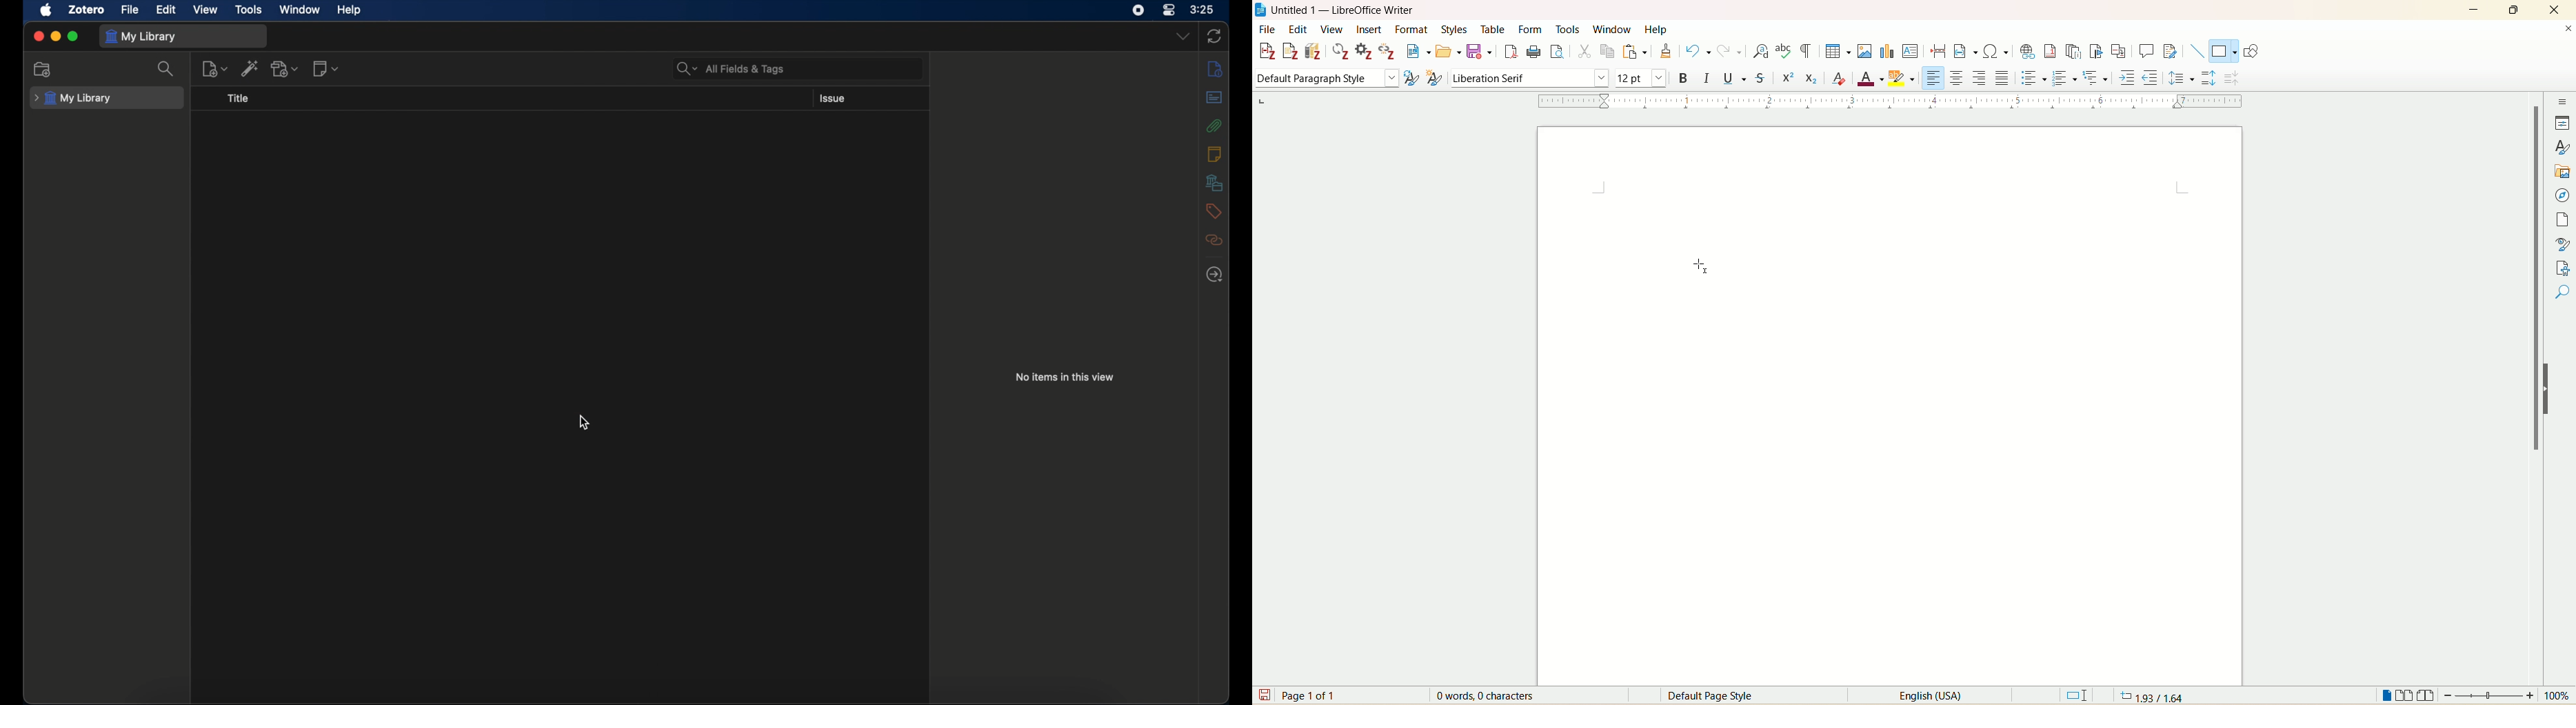  Describe the element at coordinates (1759, 79) in the screenshot. I see `strikethrough` at that location.